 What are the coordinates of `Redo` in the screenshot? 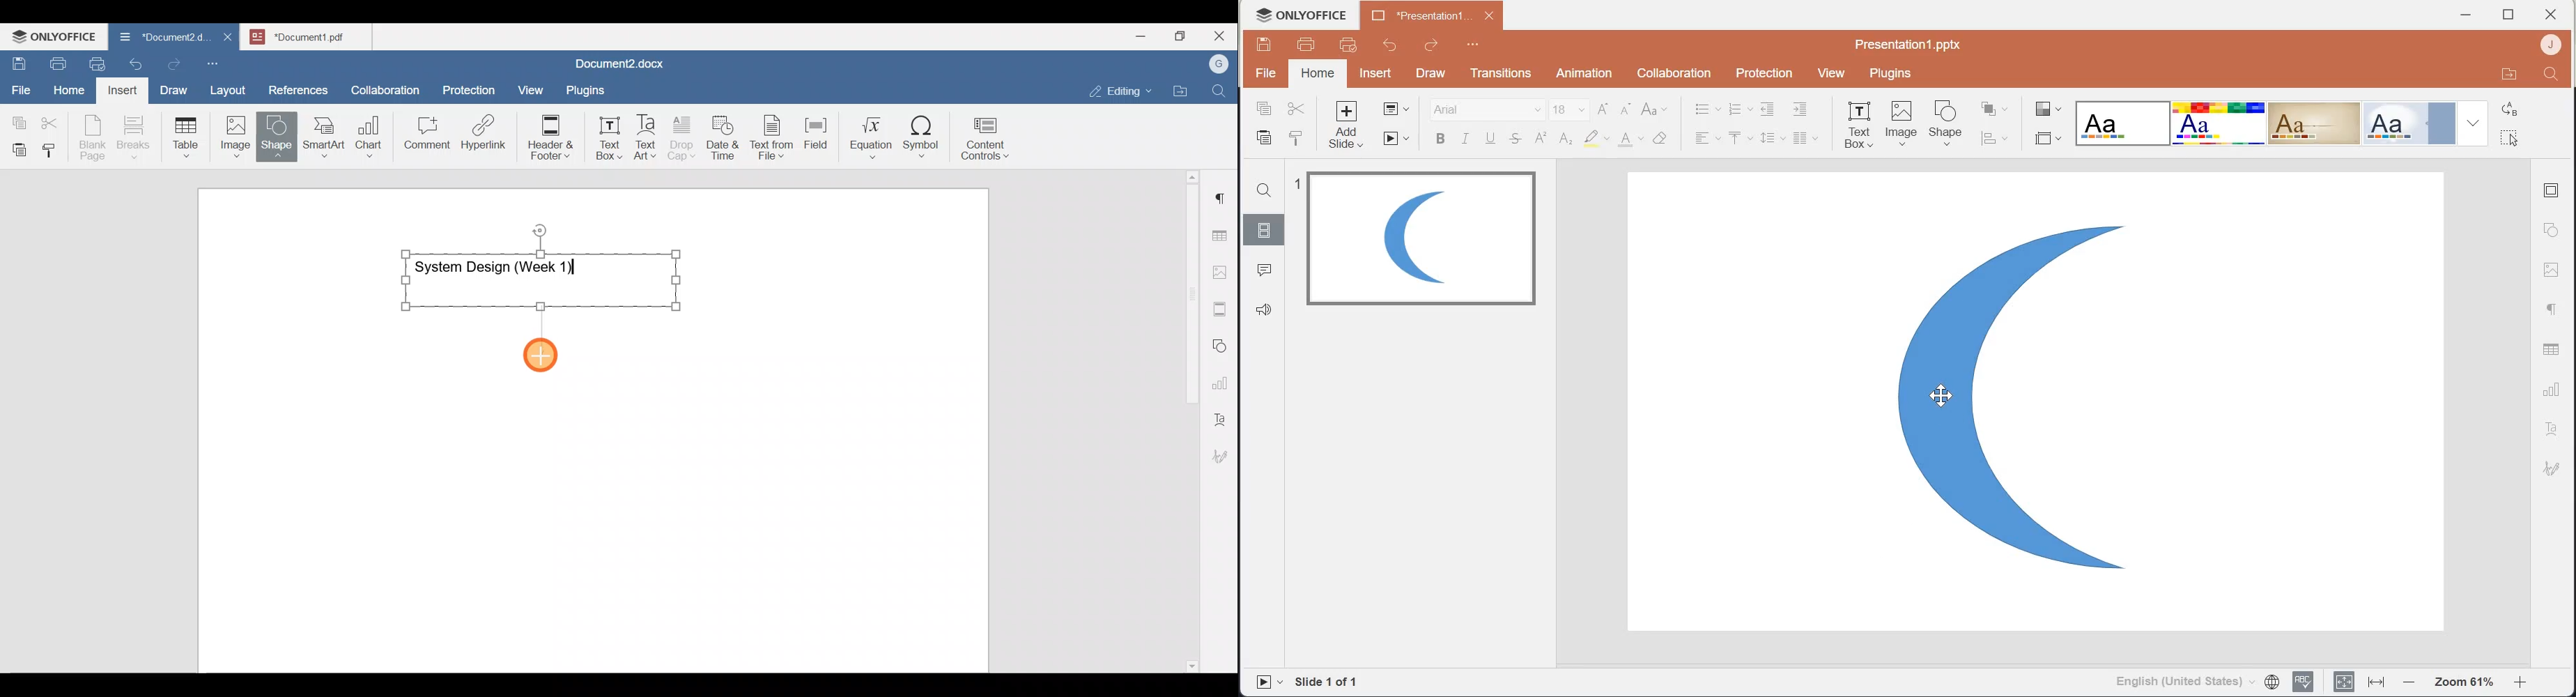 It's located at (1429, 45).